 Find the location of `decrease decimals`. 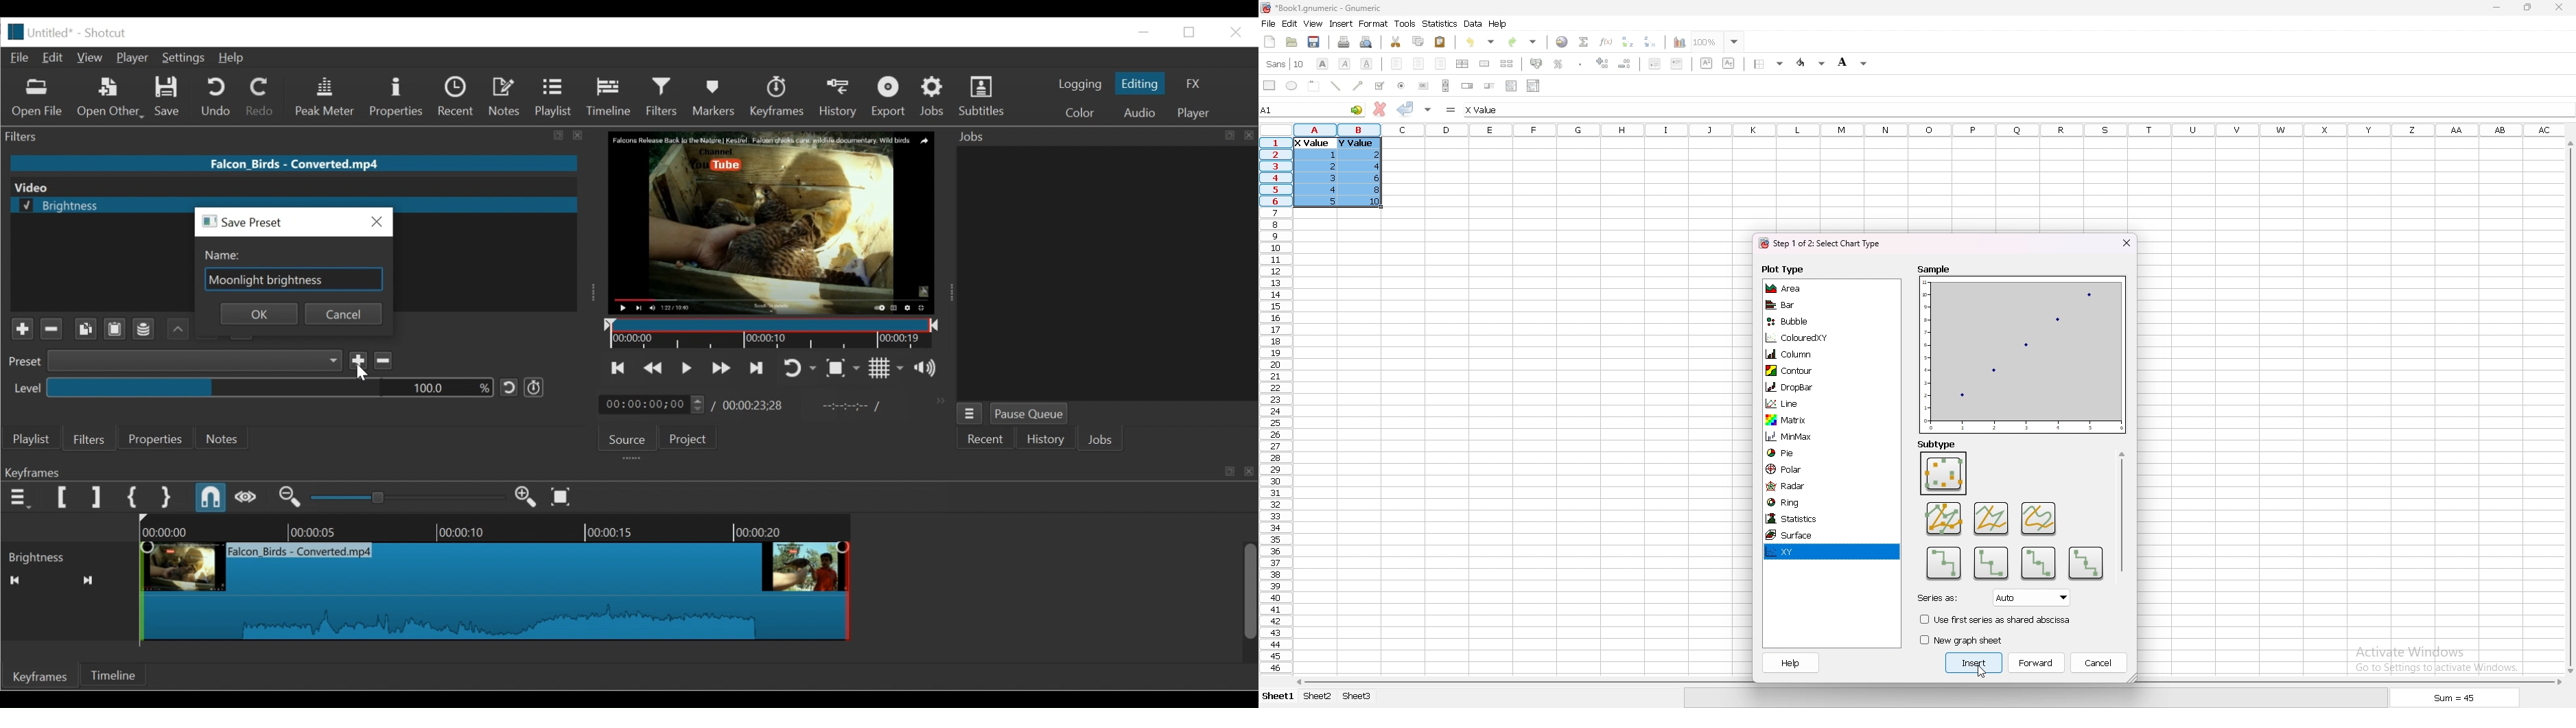

decrease decimals is located at coordinates (1625, 64).